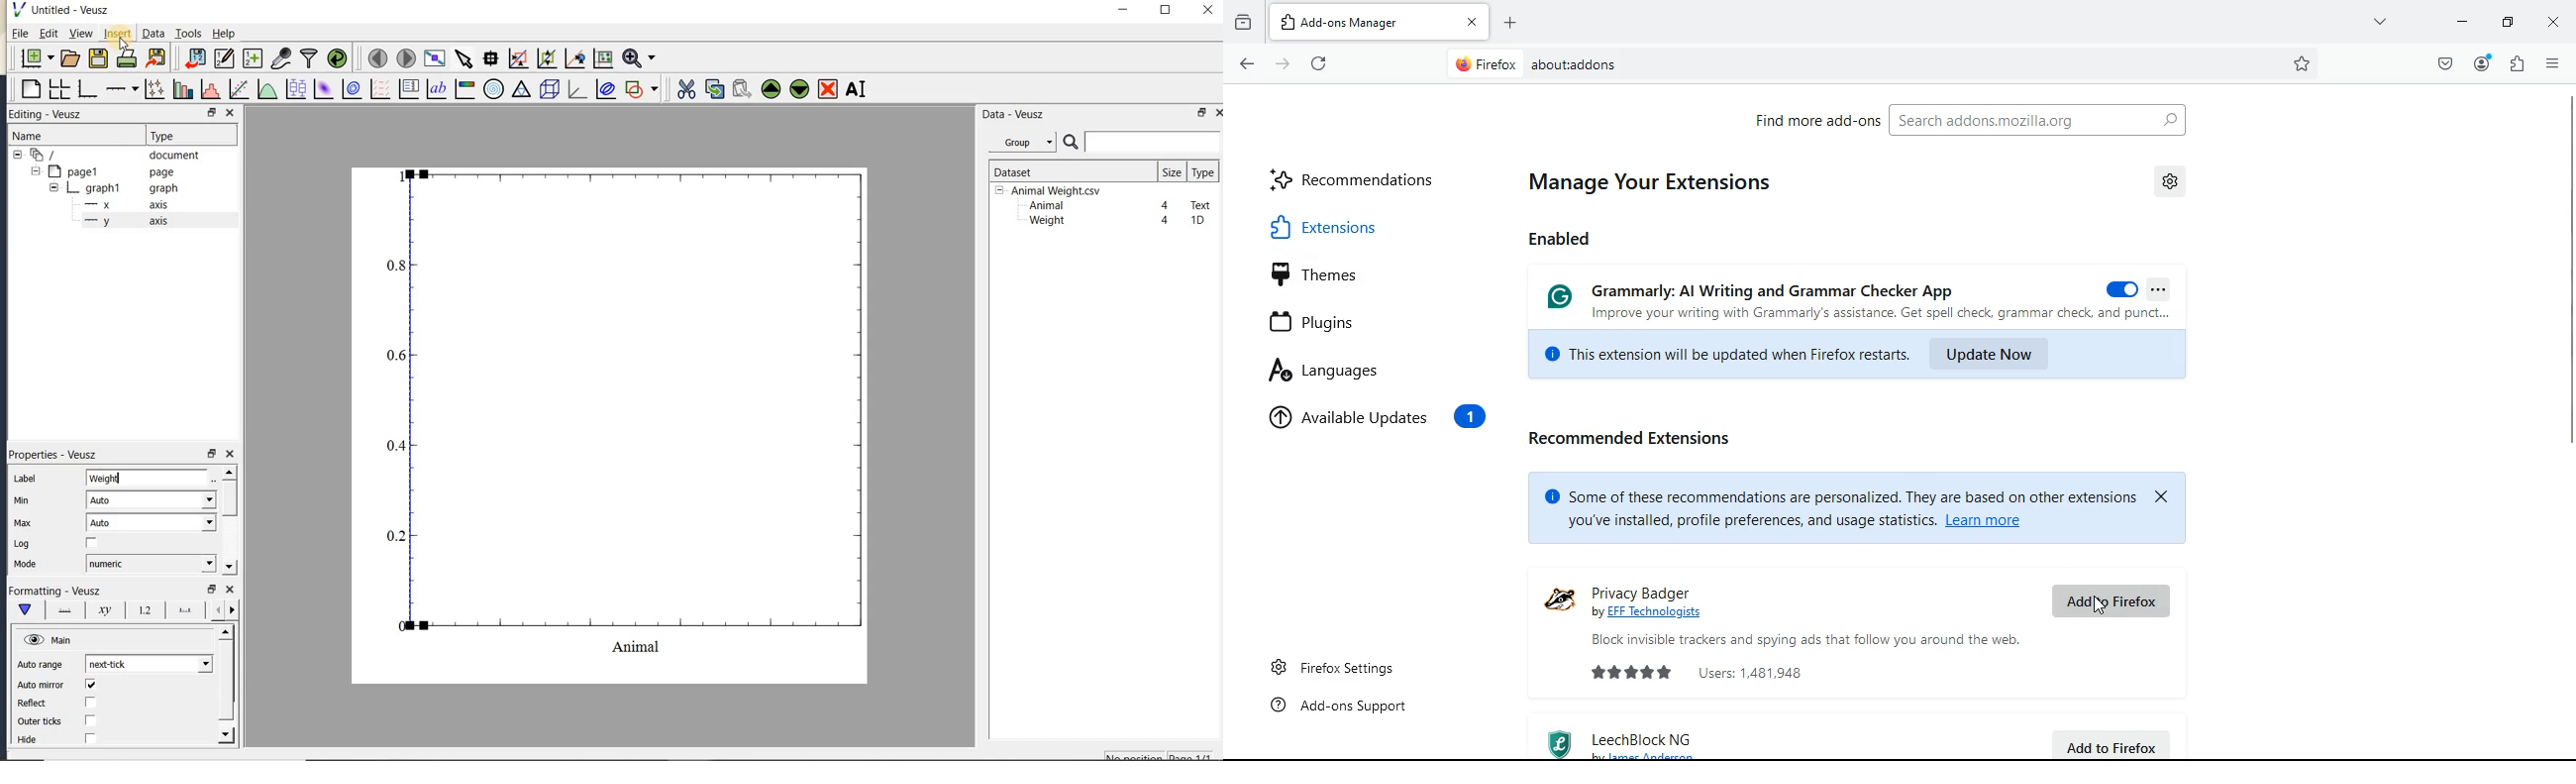 The height and width of the screenshot is (784, 2576). What do you see at coordinates (107, 190) in the screenshot?
I see `graph1` at bounding box center [107, 190].